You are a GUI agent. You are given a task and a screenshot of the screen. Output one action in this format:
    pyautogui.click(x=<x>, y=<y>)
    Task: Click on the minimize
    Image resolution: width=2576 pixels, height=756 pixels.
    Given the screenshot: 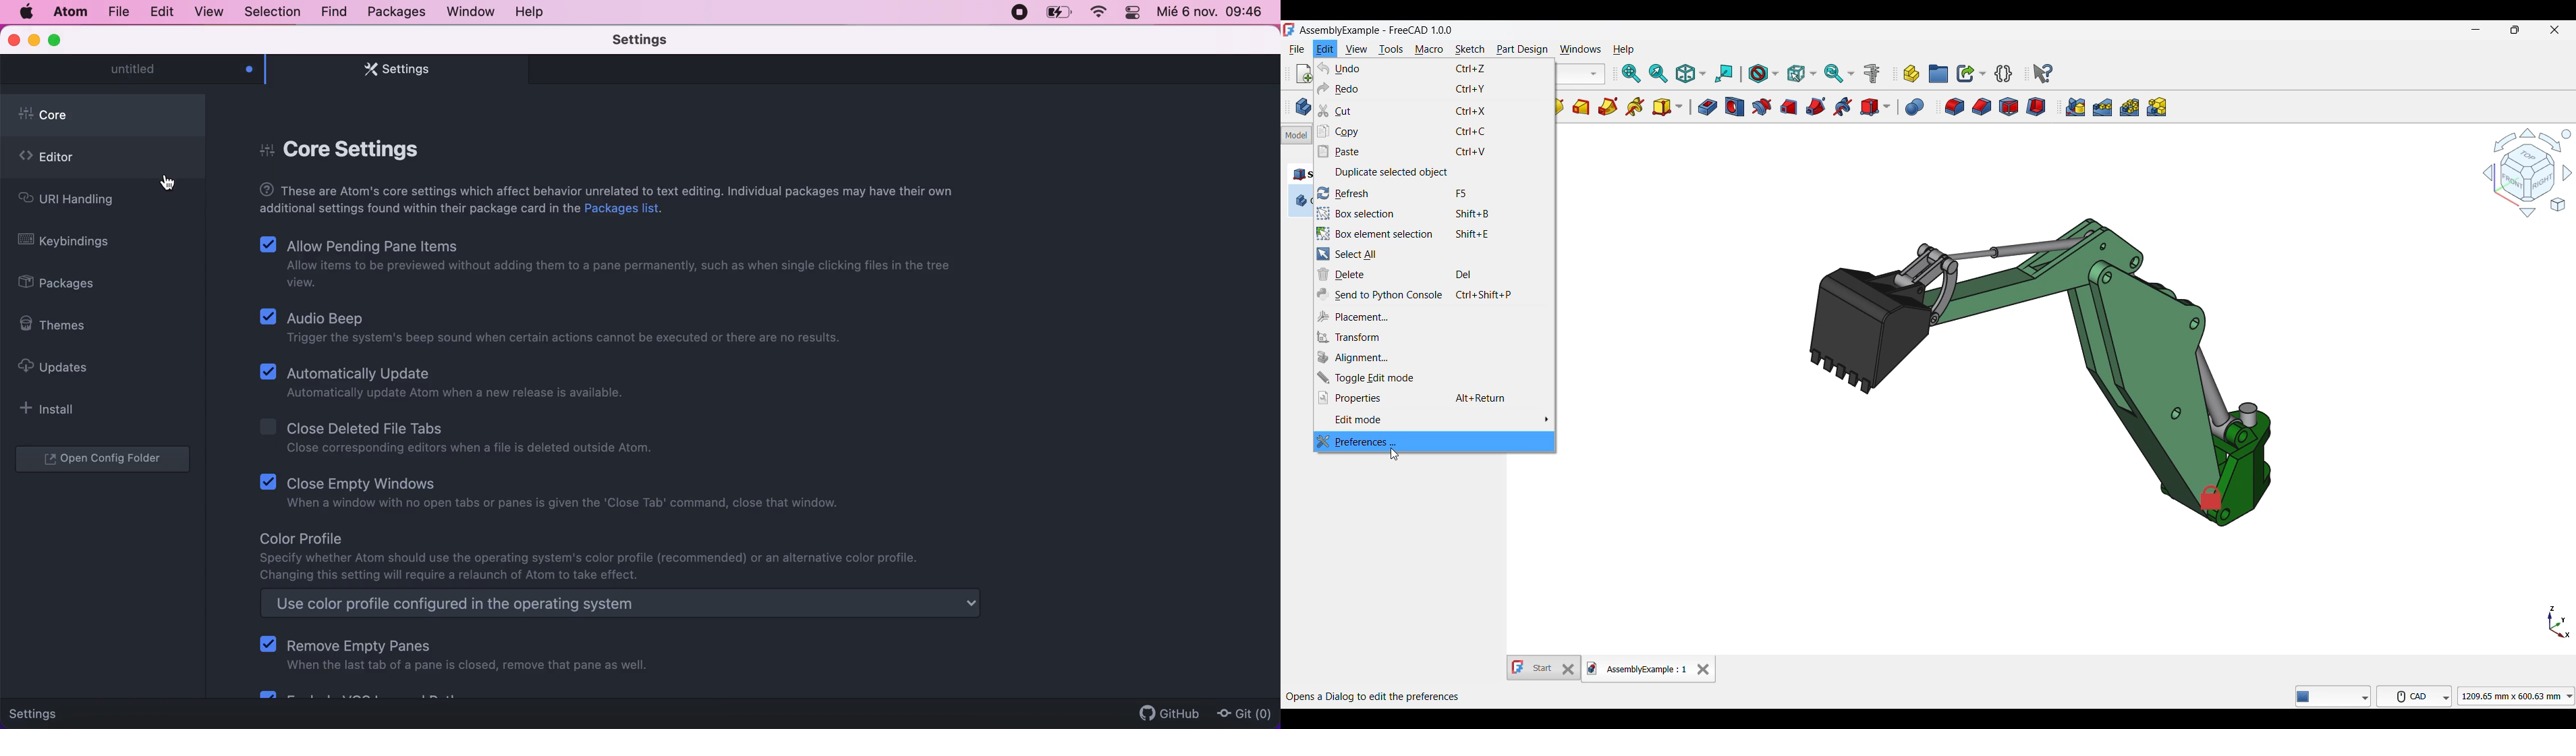 What is the action you would take?
    pyautogui.click(x=35, y=39)
    